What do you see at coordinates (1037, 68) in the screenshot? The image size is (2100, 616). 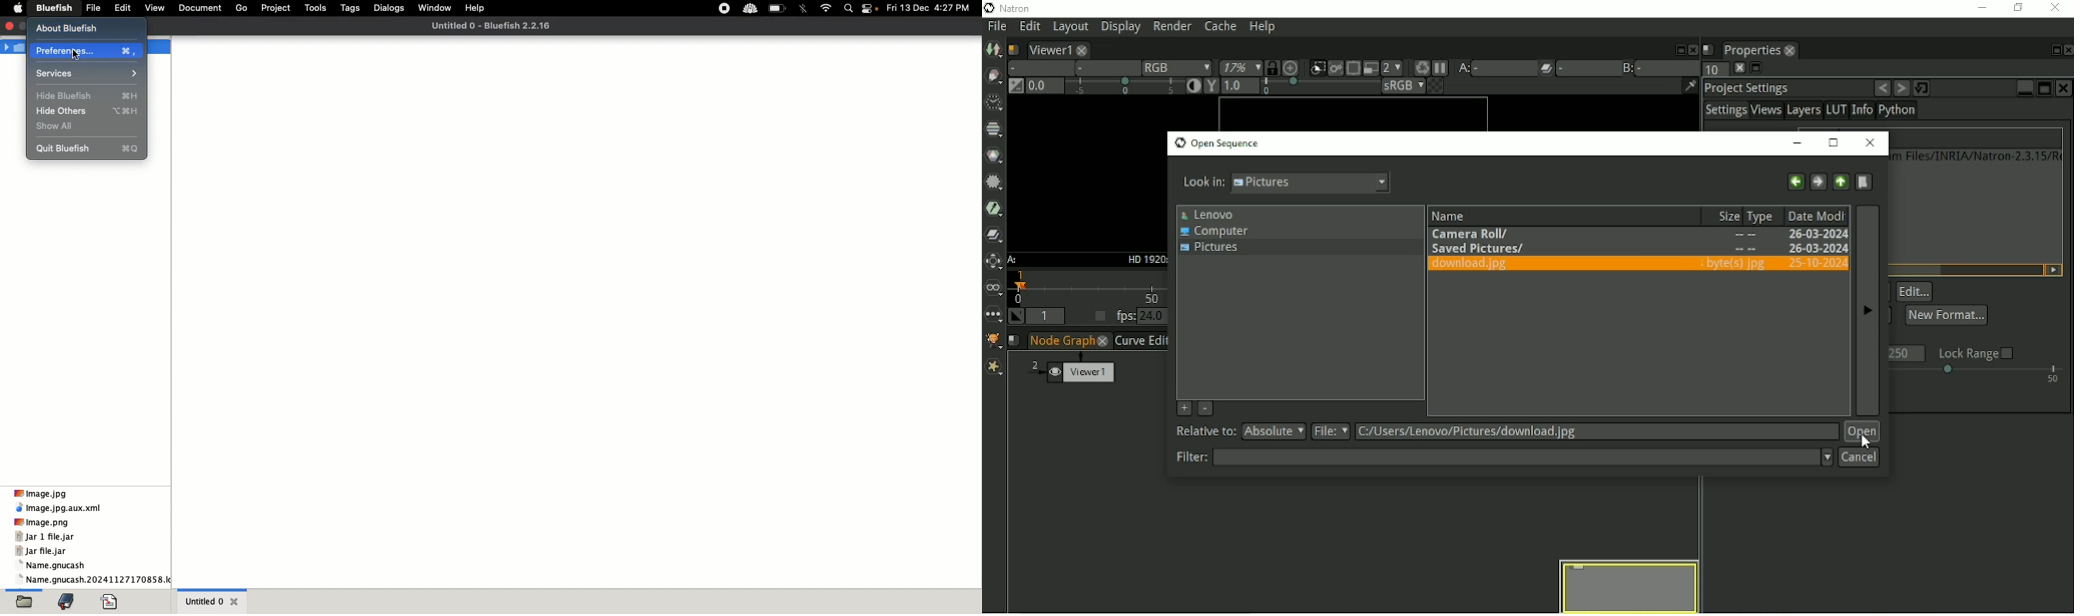 I see `Layer` at bounding box center [1037, 68].